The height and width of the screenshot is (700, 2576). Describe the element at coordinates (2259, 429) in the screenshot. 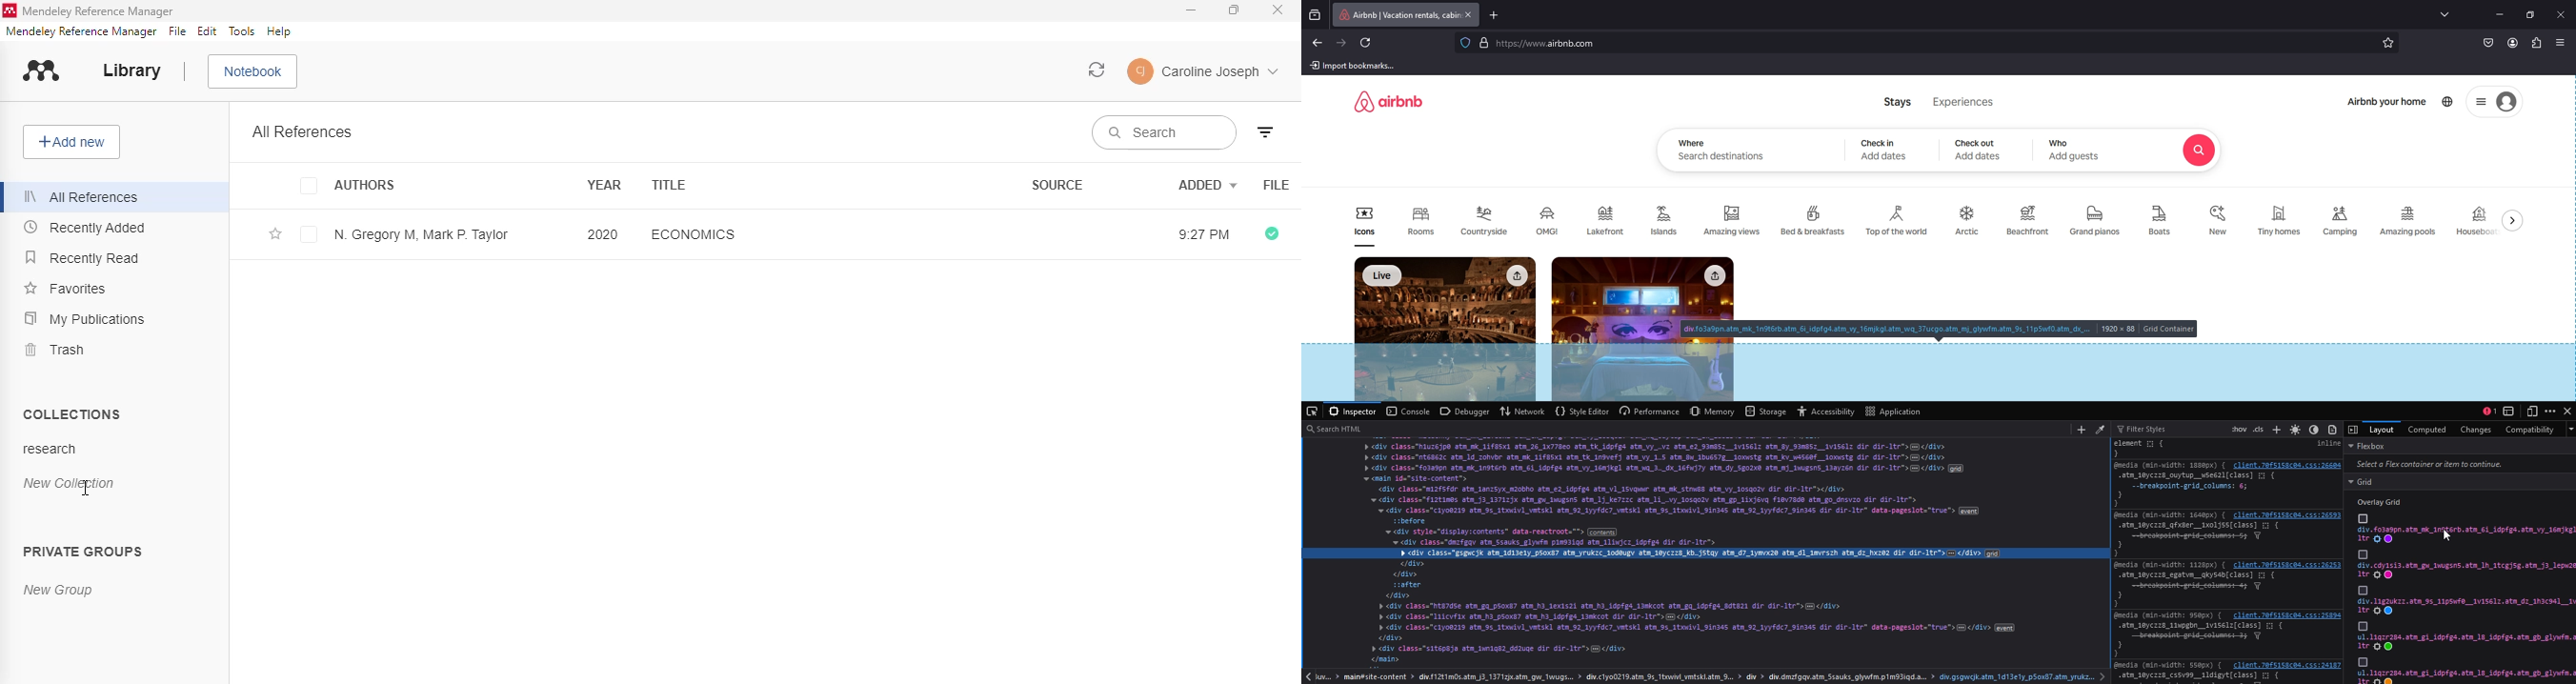

I see `toggle classes` at that location.